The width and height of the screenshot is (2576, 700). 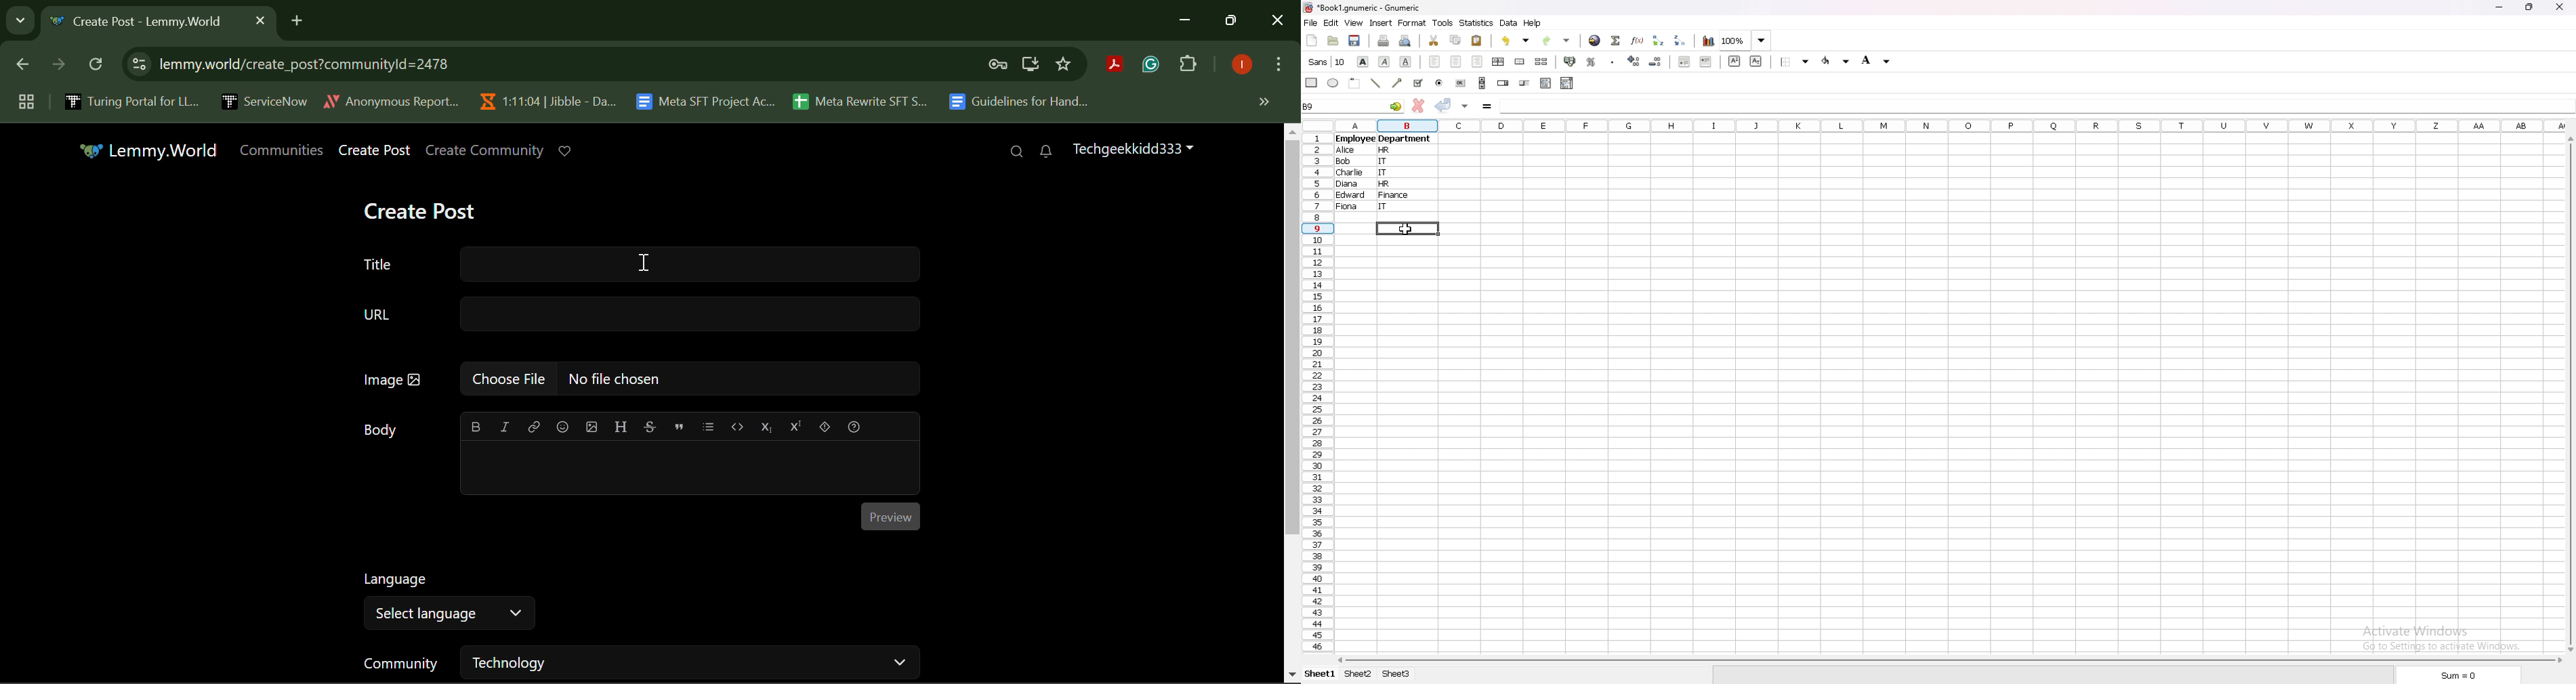 What do you see at coordinates (1000, 64) in the screenshot?
I see `Verify Security ` at bounding box center [1000, 64].